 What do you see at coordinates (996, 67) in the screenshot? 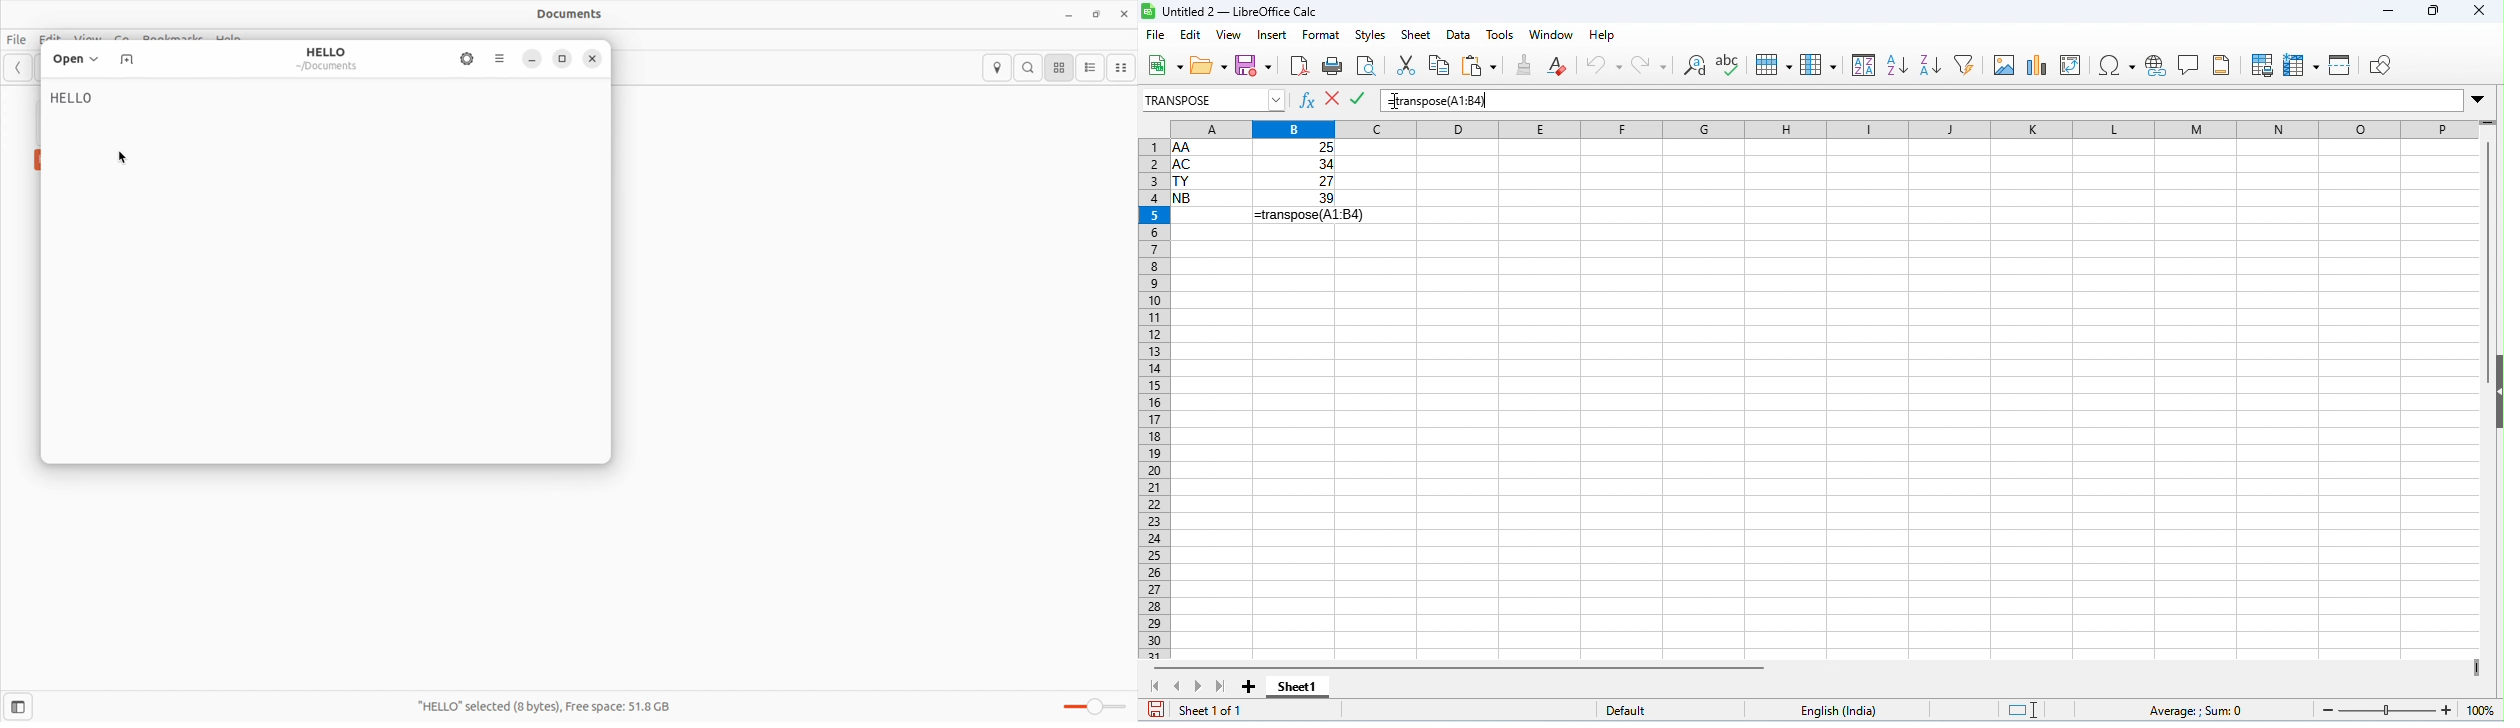
I see `location` at bounding box center [996, 67].